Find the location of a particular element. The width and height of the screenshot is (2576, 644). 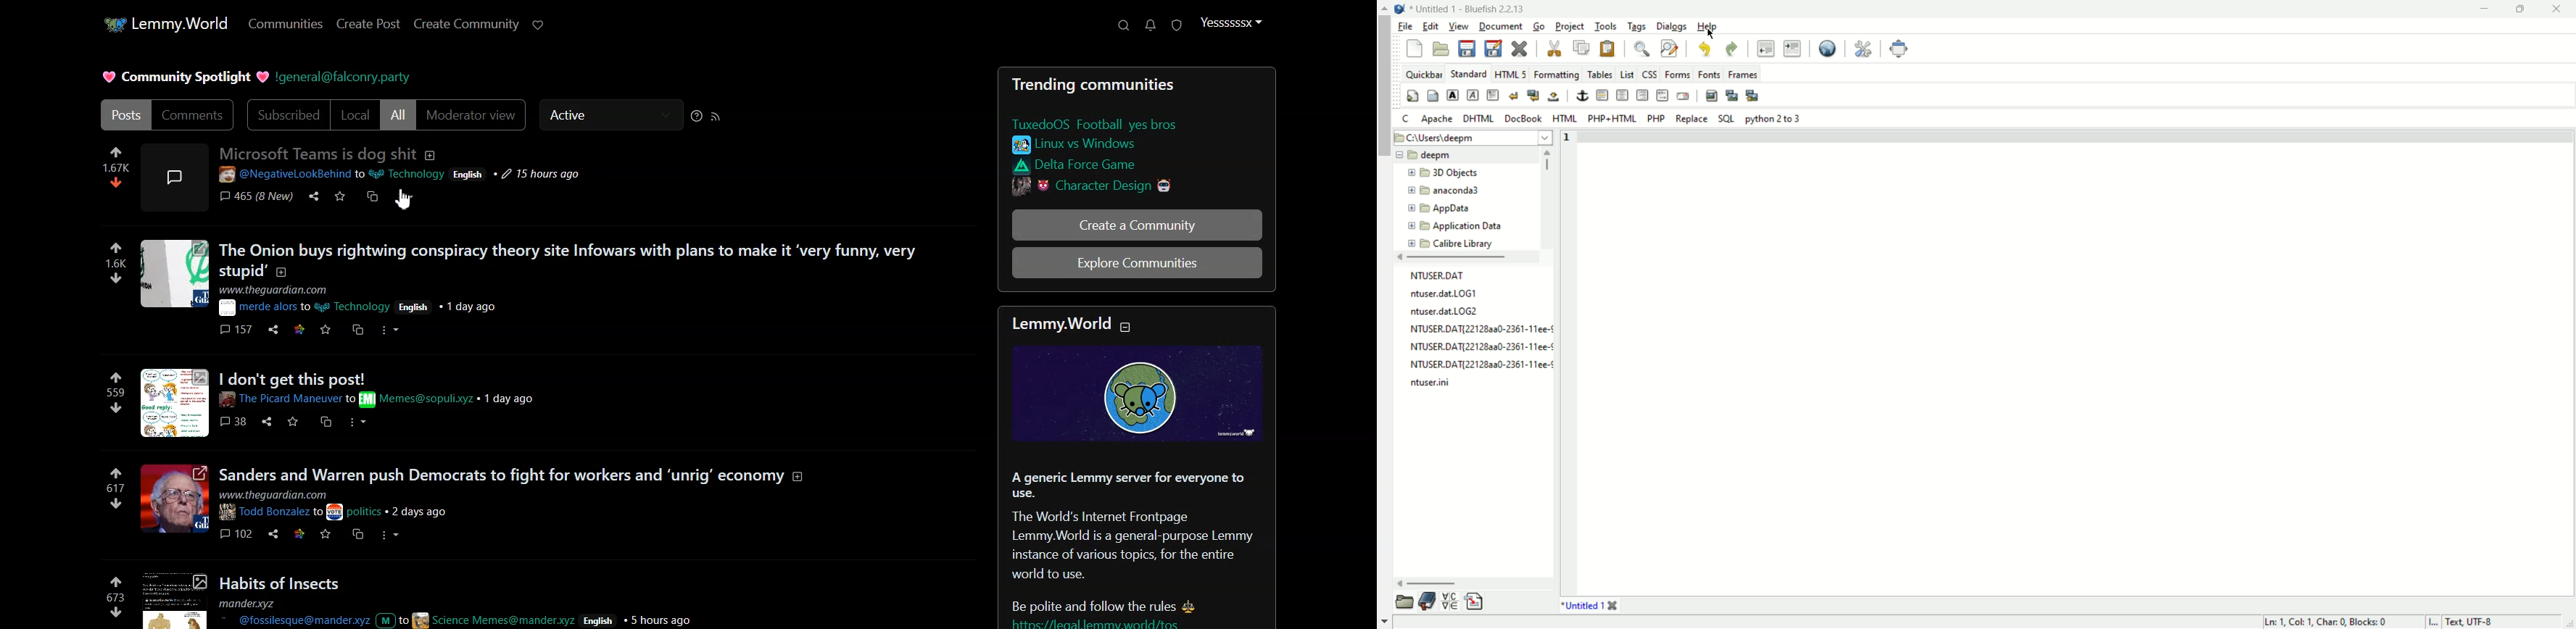

comments is located at coordinates (238, 330).